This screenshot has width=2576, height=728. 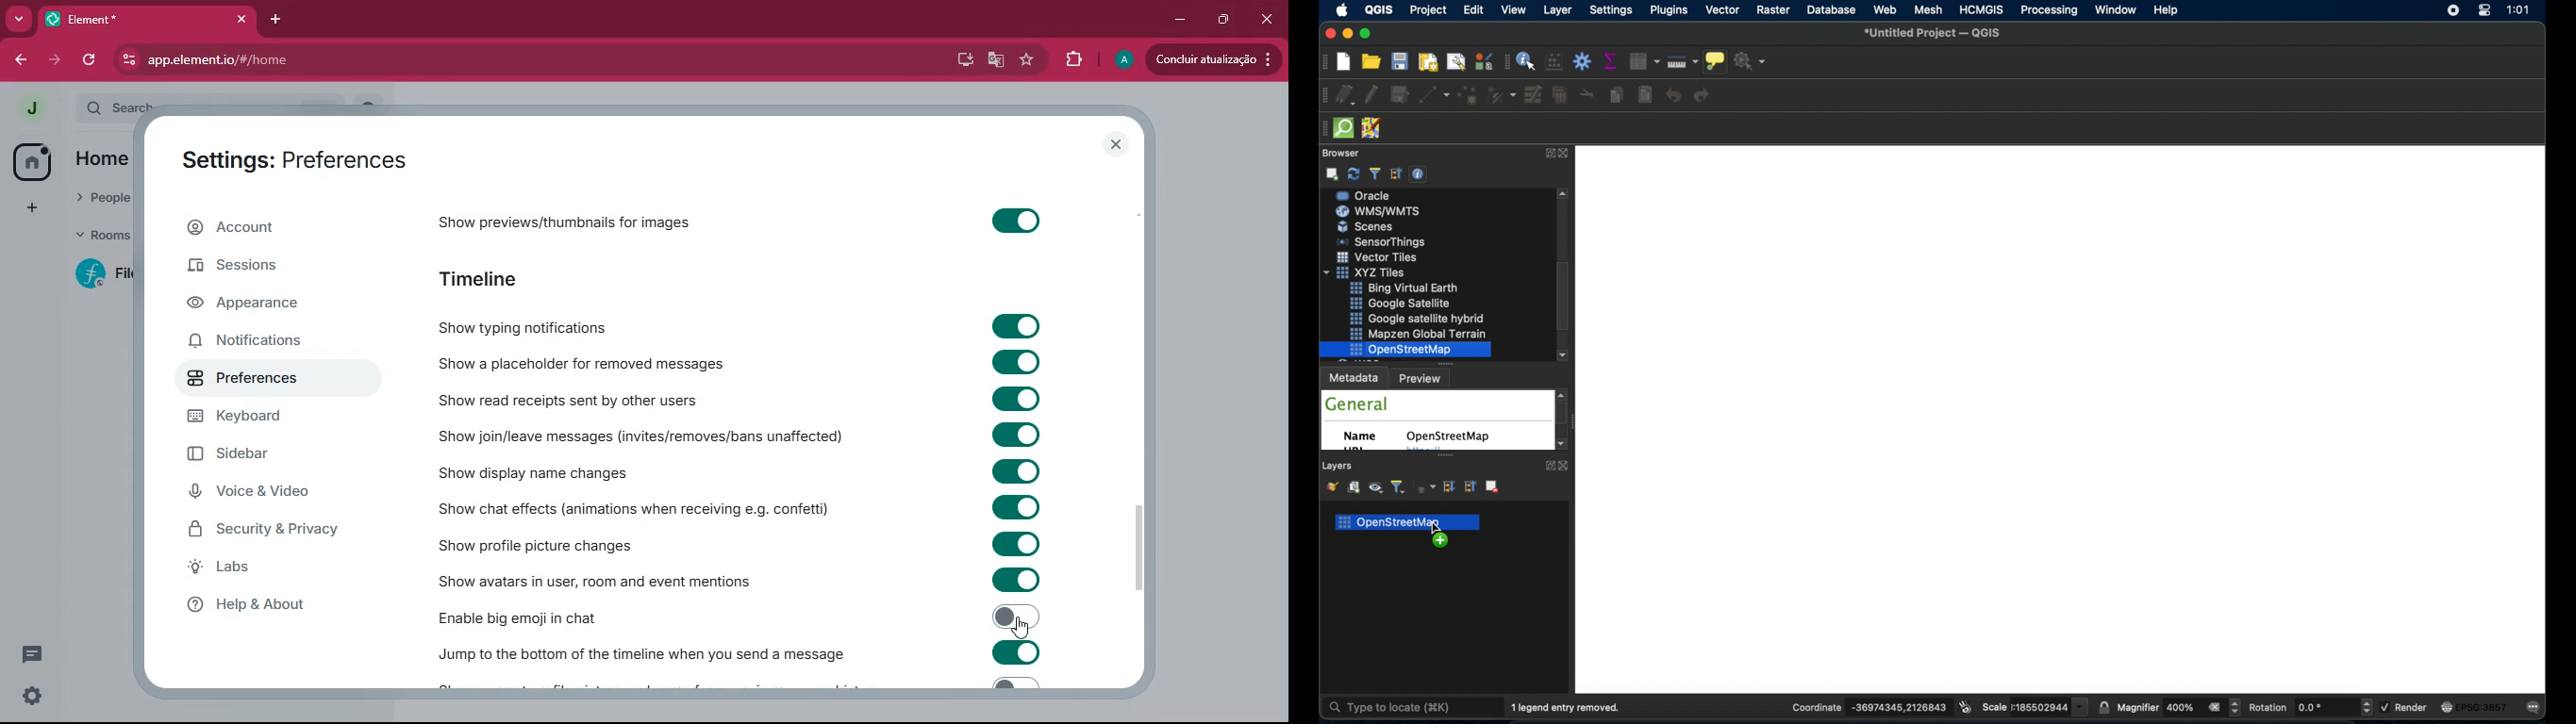 I want to click on close, so click(x=1267, y=18).